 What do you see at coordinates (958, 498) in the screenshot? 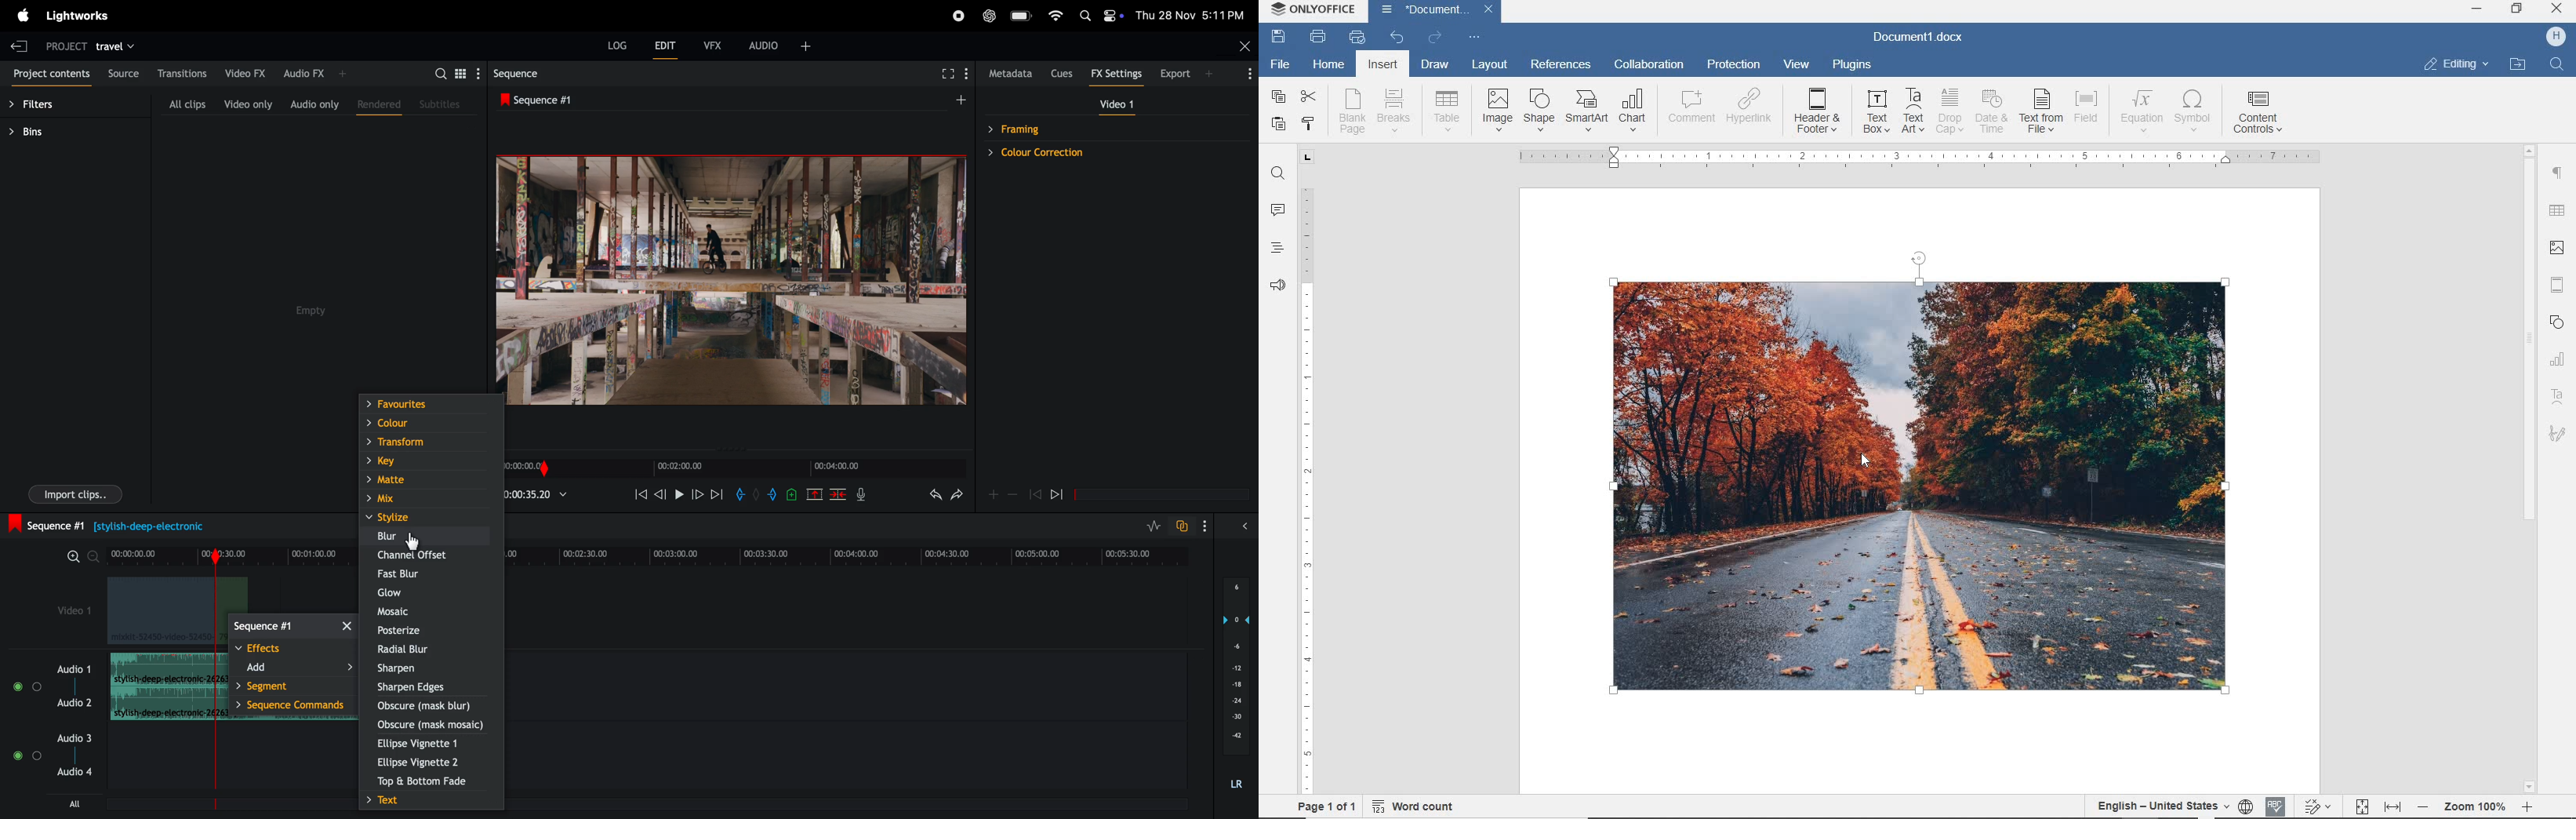
I see `redo` at bounding box center [958, 498].